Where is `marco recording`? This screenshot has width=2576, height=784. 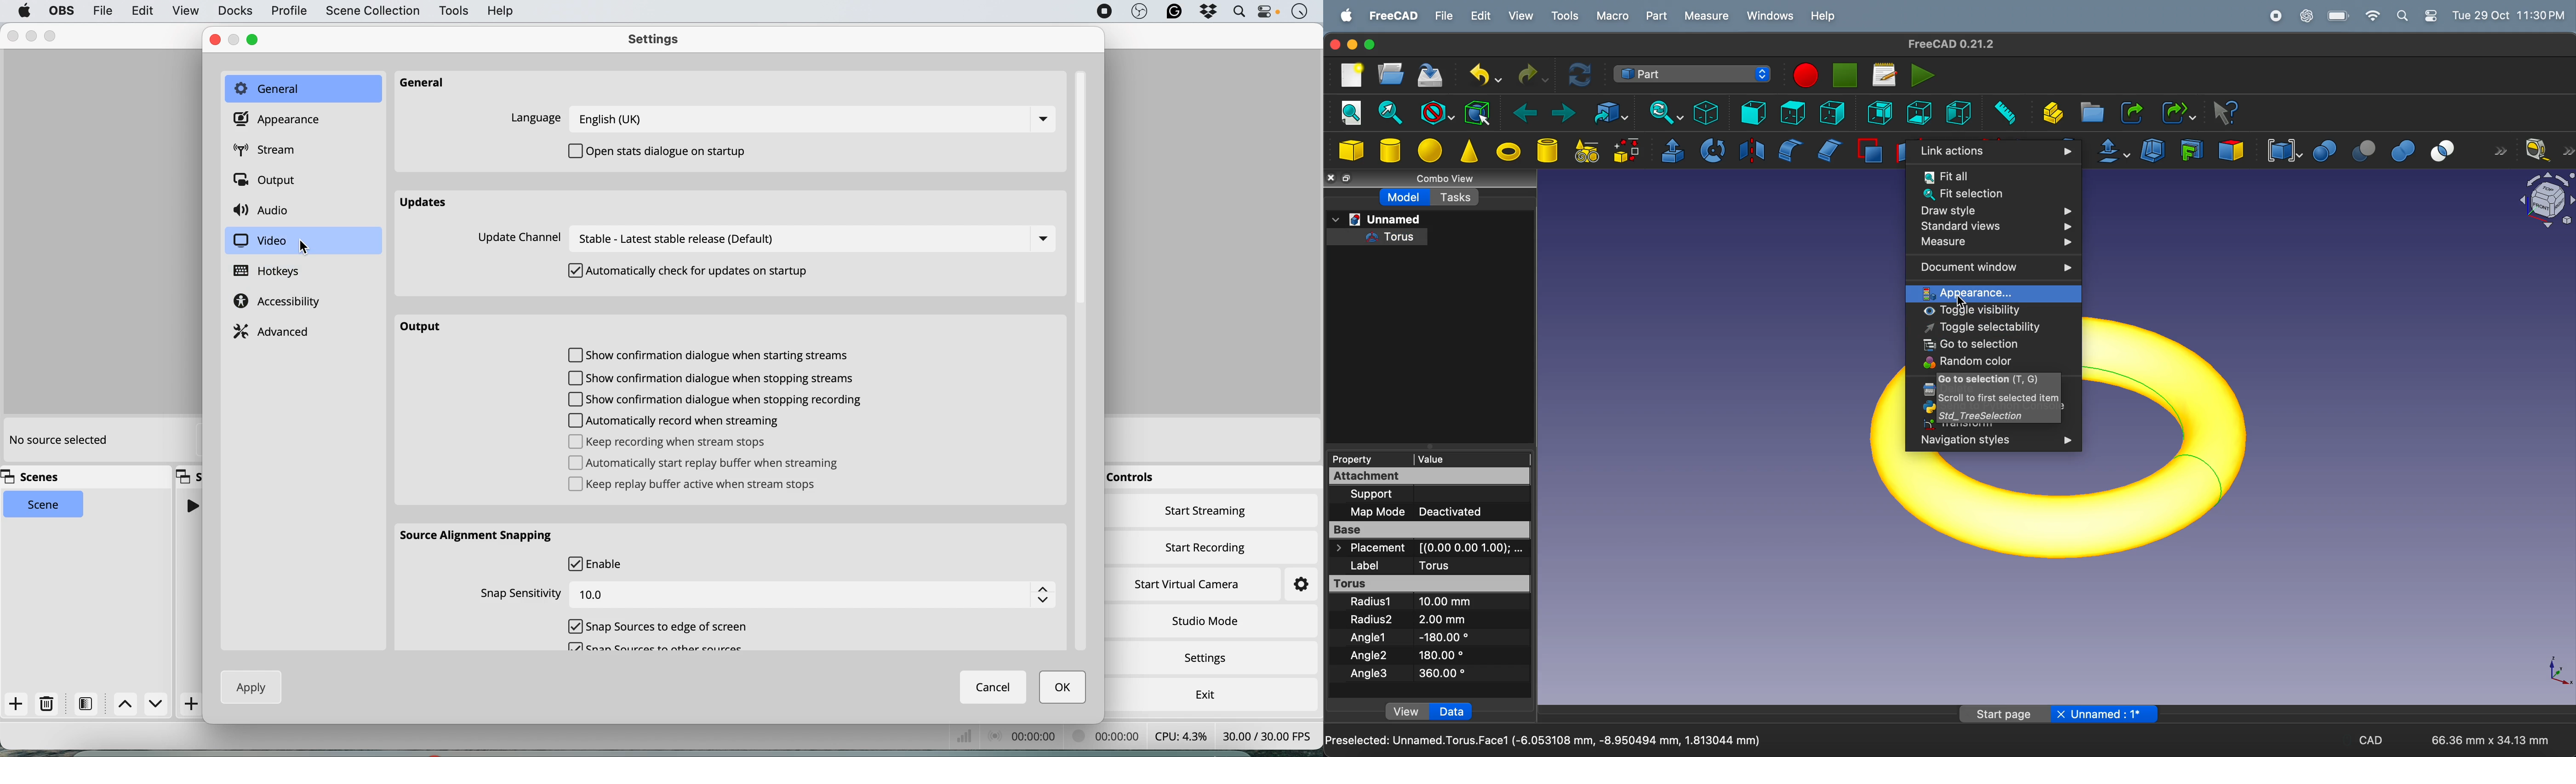
marco recording is located at coordinates (1806, 75).